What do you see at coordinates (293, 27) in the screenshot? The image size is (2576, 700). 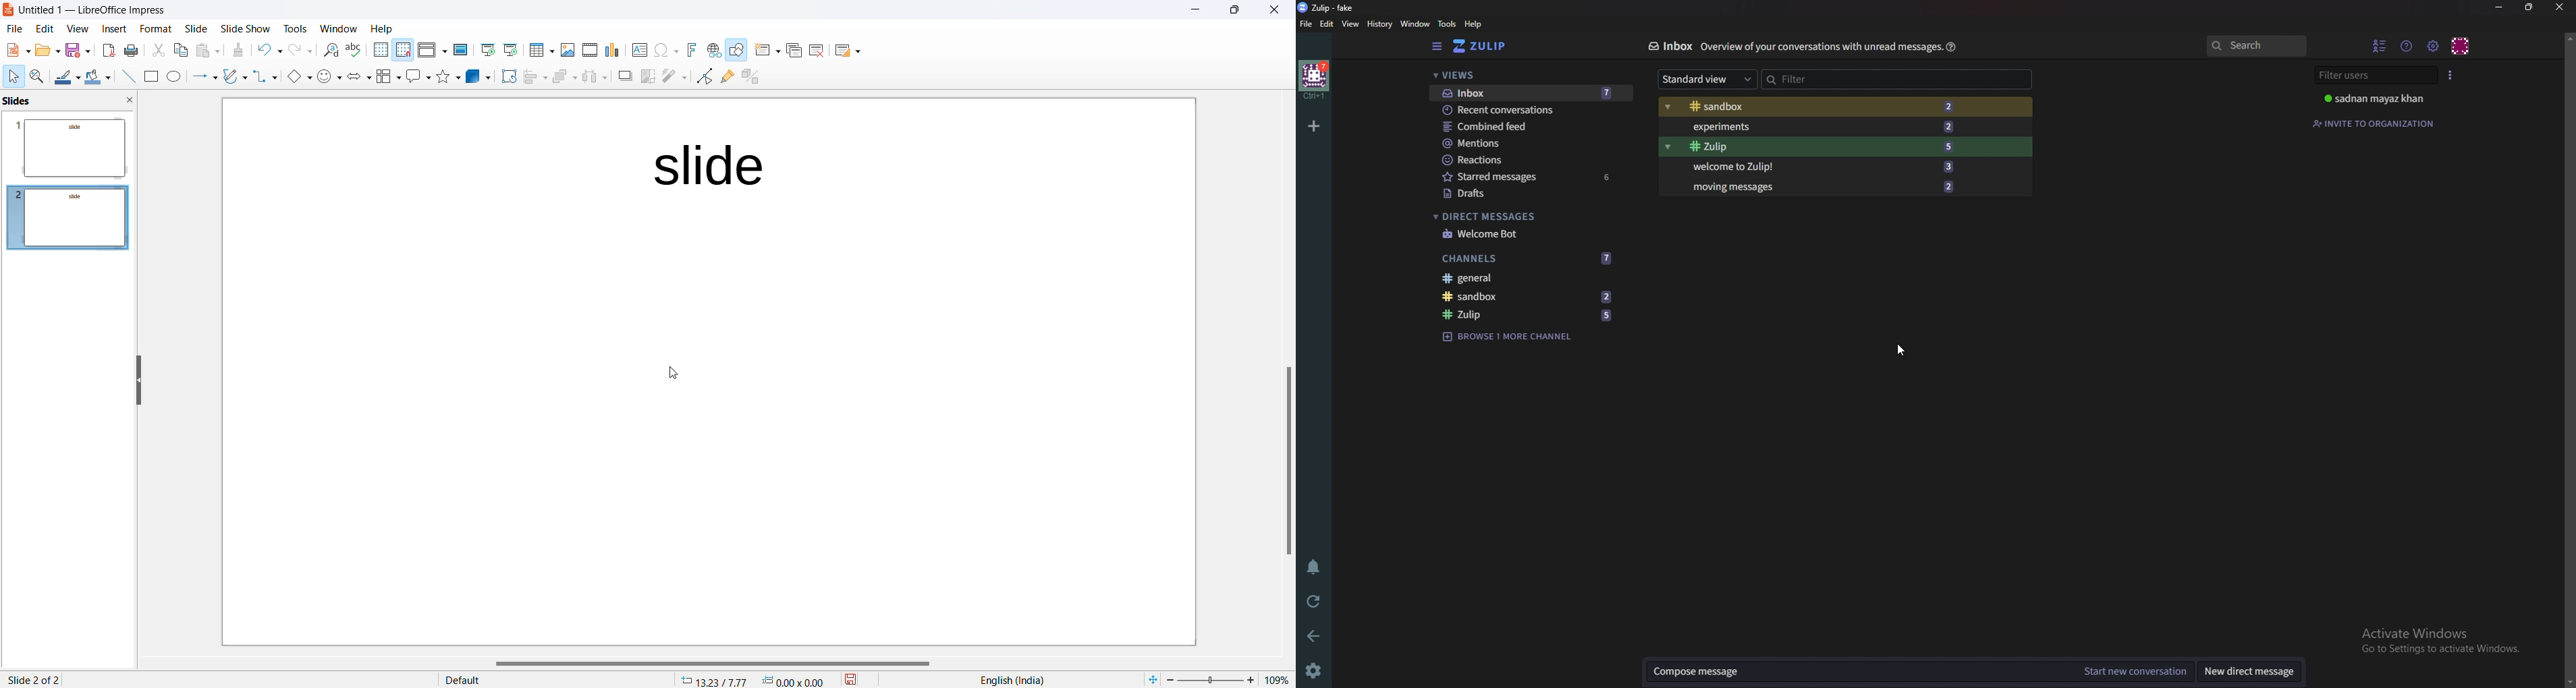 I see `Tools` at bounding box center [293, 27].